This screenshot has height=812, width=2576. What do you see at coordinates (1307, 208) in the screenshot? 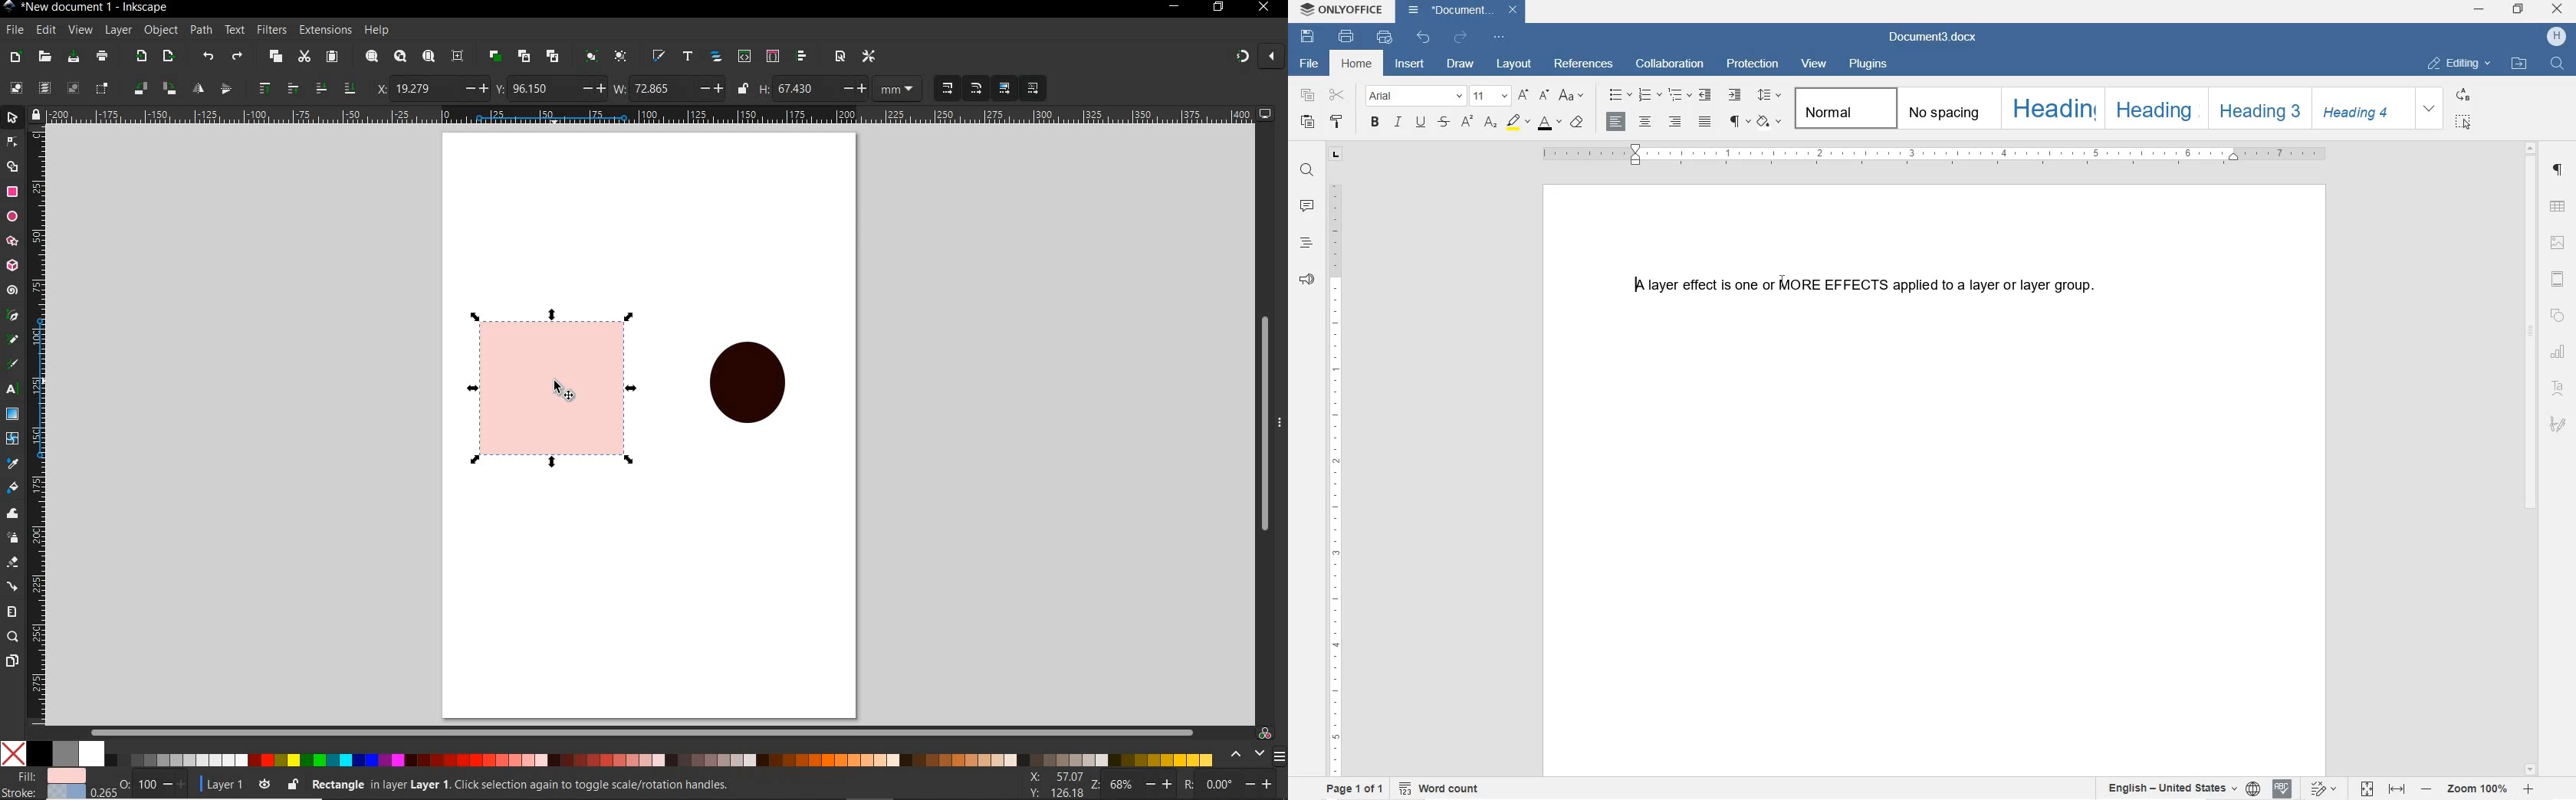
I see `COMMENT` at bounding box center [1307, 208].